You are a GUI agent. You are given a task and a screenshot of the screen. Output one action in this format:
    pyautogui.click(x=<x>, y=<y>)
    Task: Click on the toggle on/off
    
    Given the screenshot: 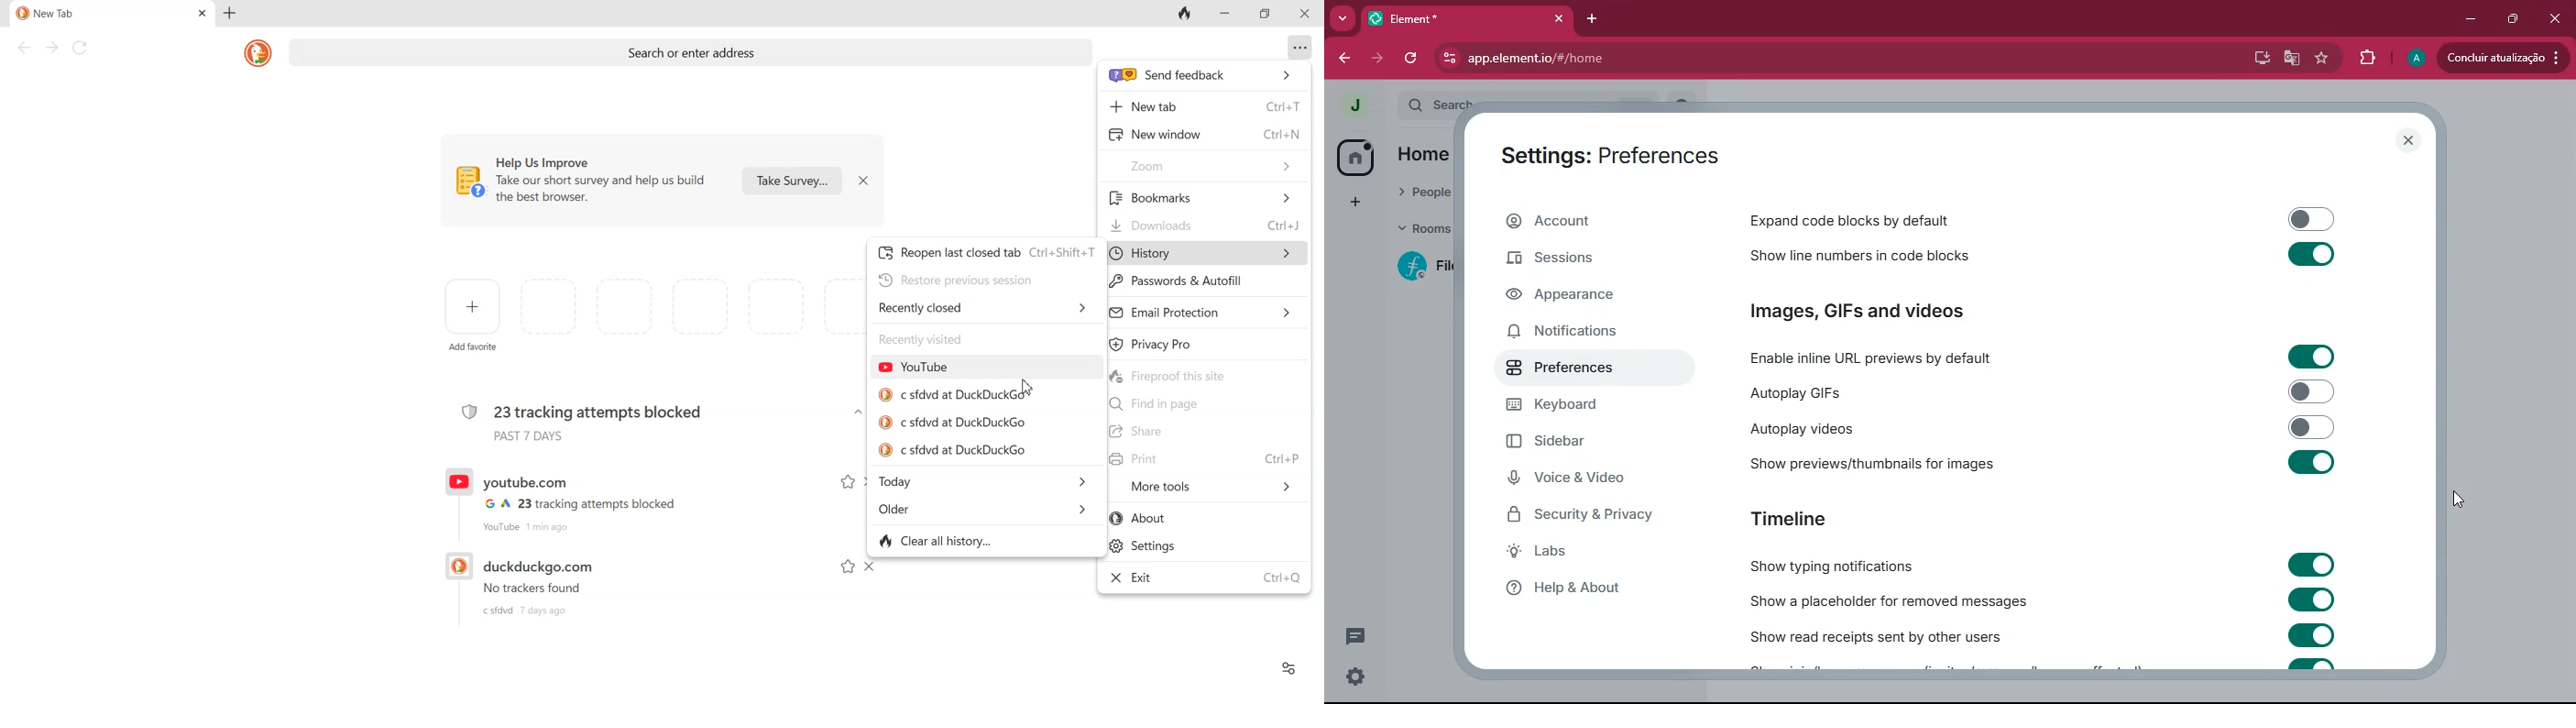 What is the action you would take?
    pyautogui.click(x=2312, y=427)
    